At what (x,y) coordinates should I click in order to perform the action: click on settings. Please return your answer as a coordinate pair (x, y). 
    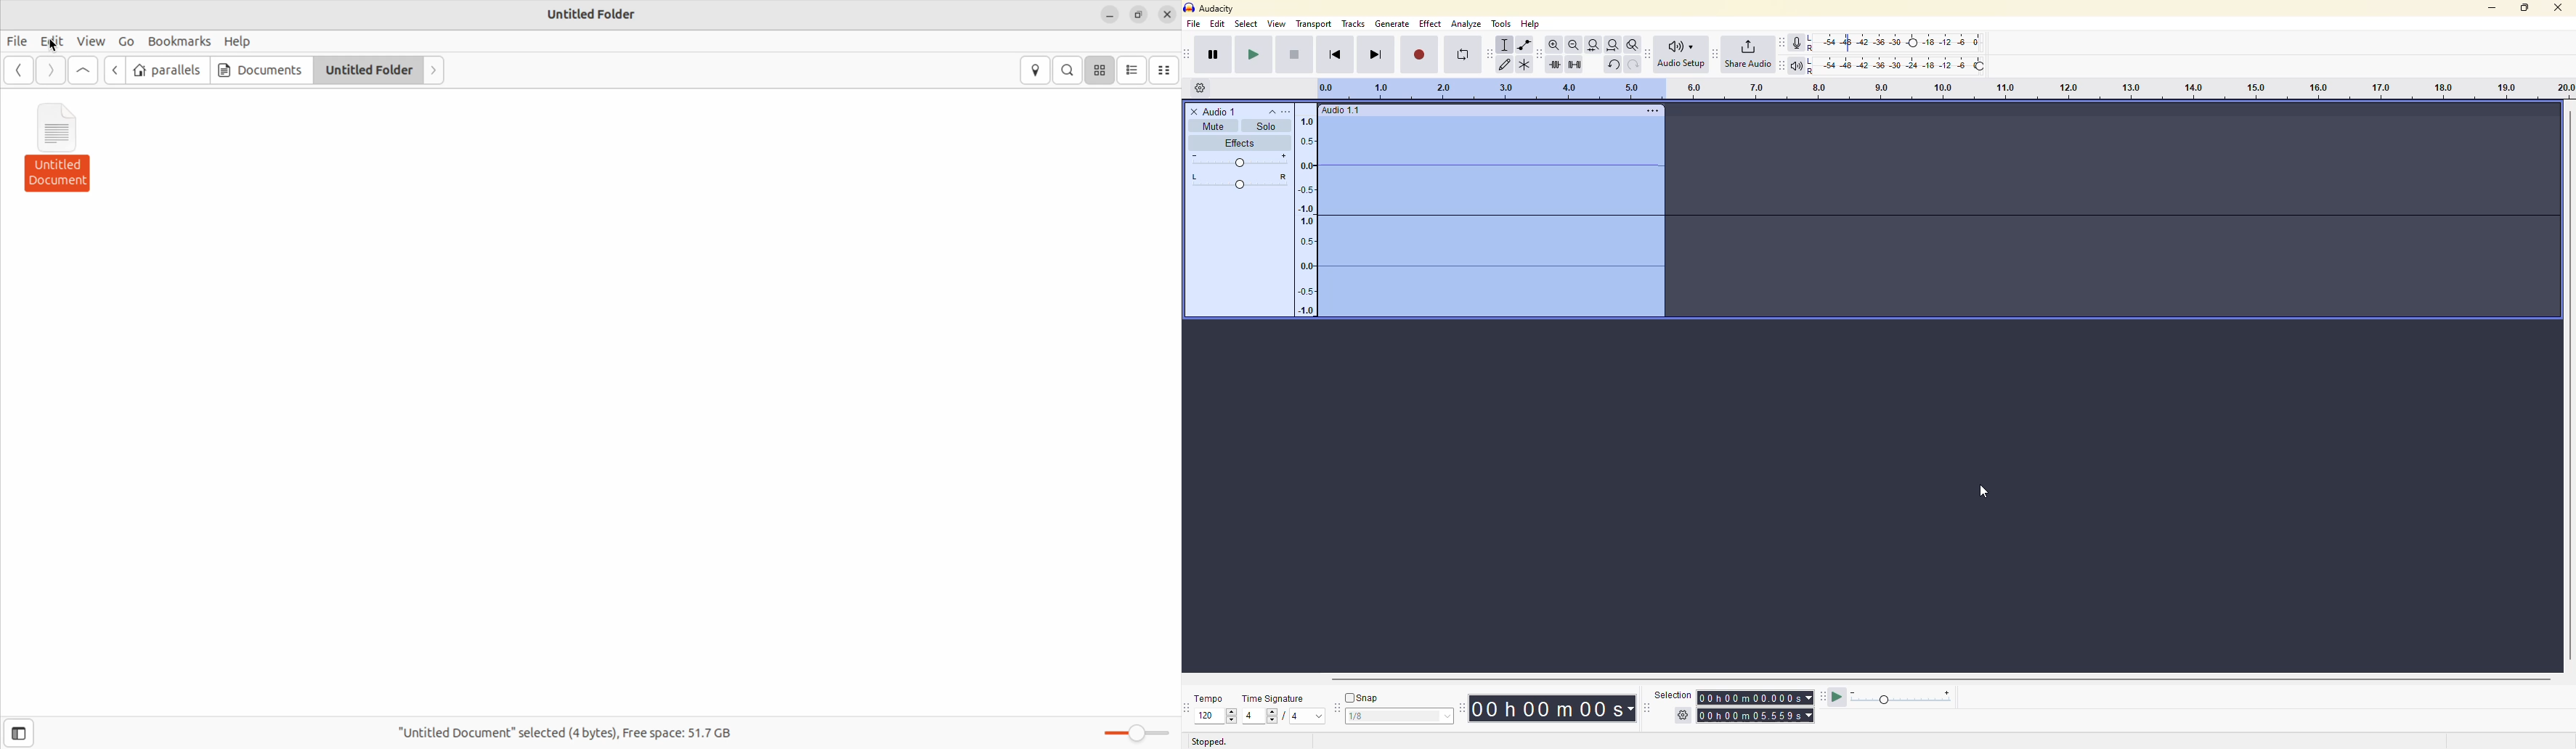
    Looking at the image, I should click on (1684, 715).